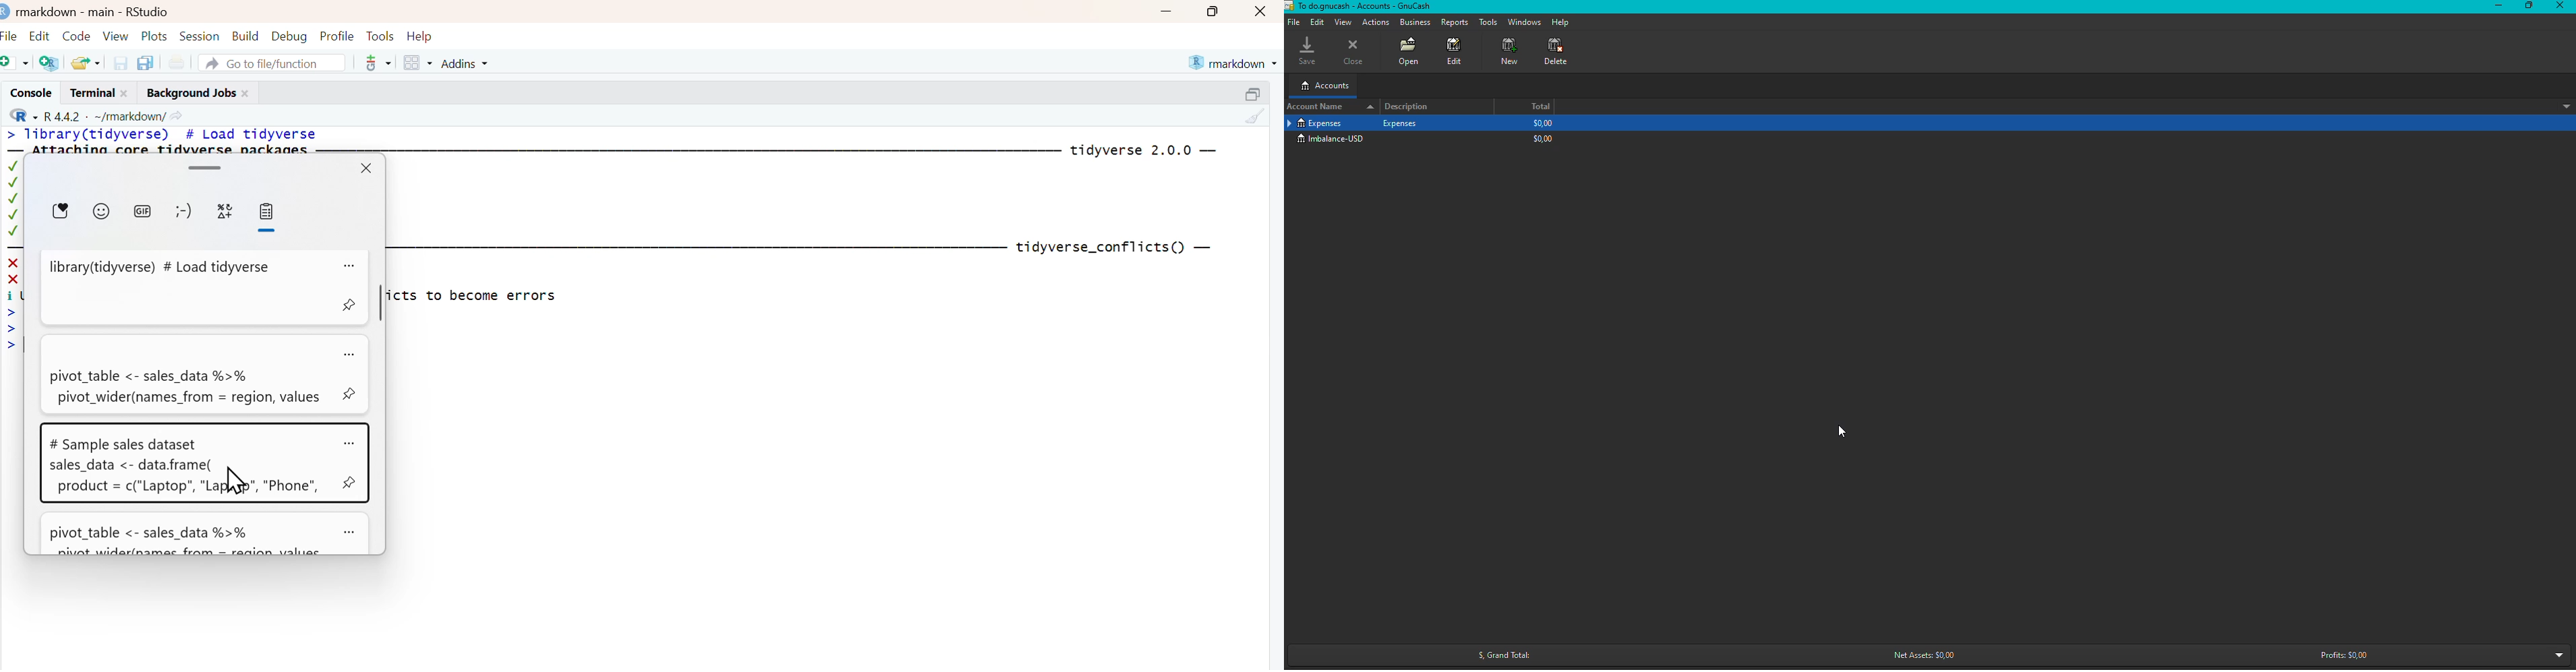 The image size is (2576, 672). I want to click on markdown, so click(1235, 61).